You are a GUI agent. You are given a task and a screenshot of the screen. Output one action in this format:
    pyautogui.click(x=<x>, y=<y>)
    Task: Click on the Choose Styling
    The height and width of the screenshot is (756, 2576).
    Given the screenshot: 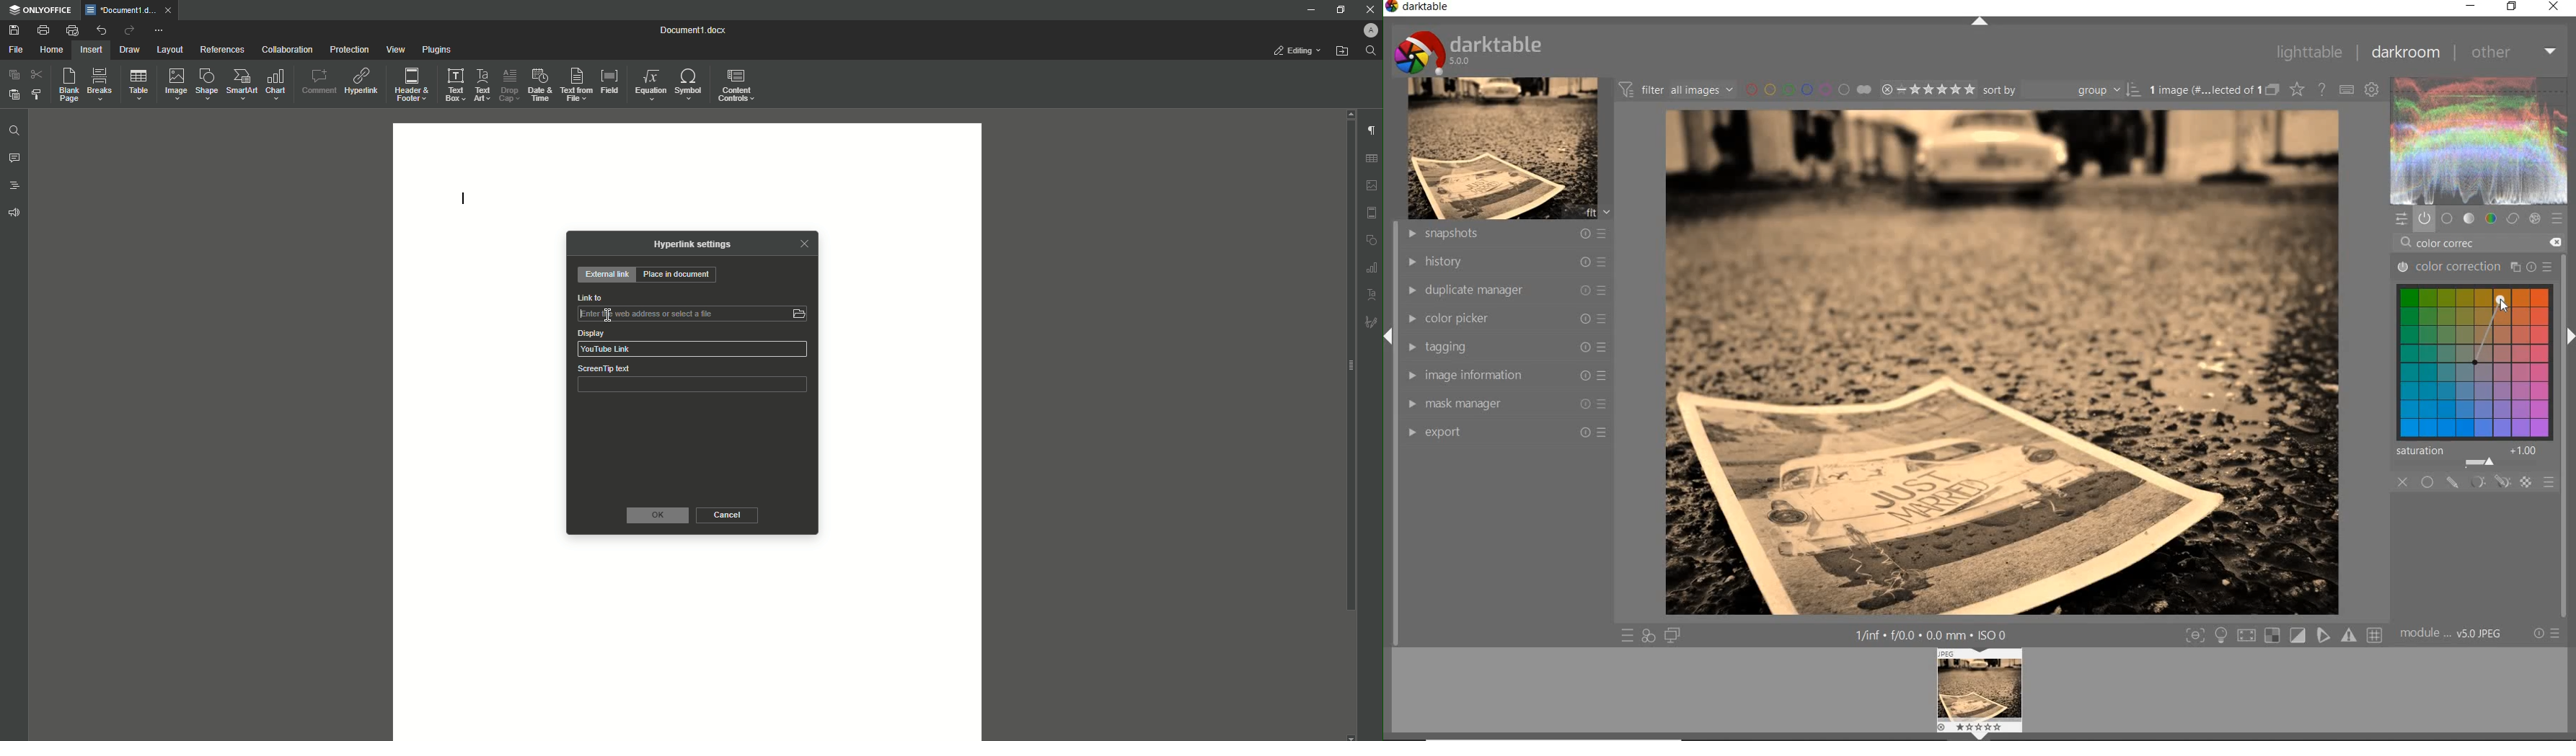 What is the action you would take?
    pyautogui.click(x=35, y=94)
    